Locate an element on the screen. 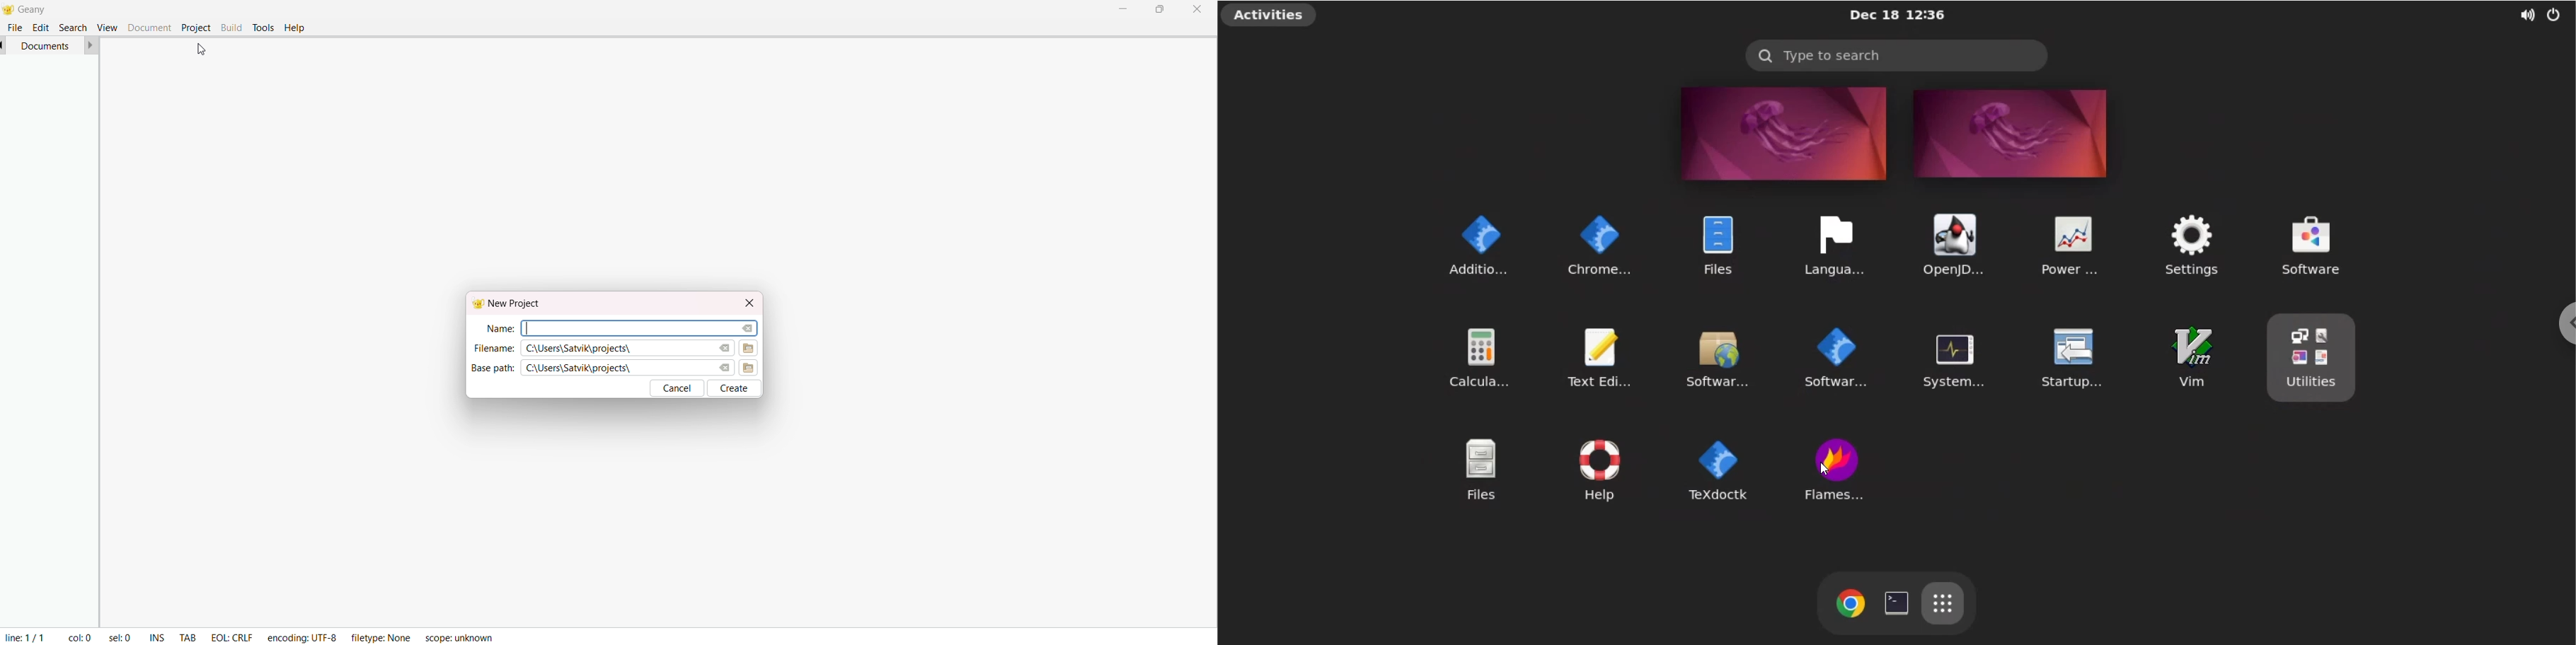 The height and width of the screenshot is (672, 2576). filetype: None is located at coordinates (378, 635).